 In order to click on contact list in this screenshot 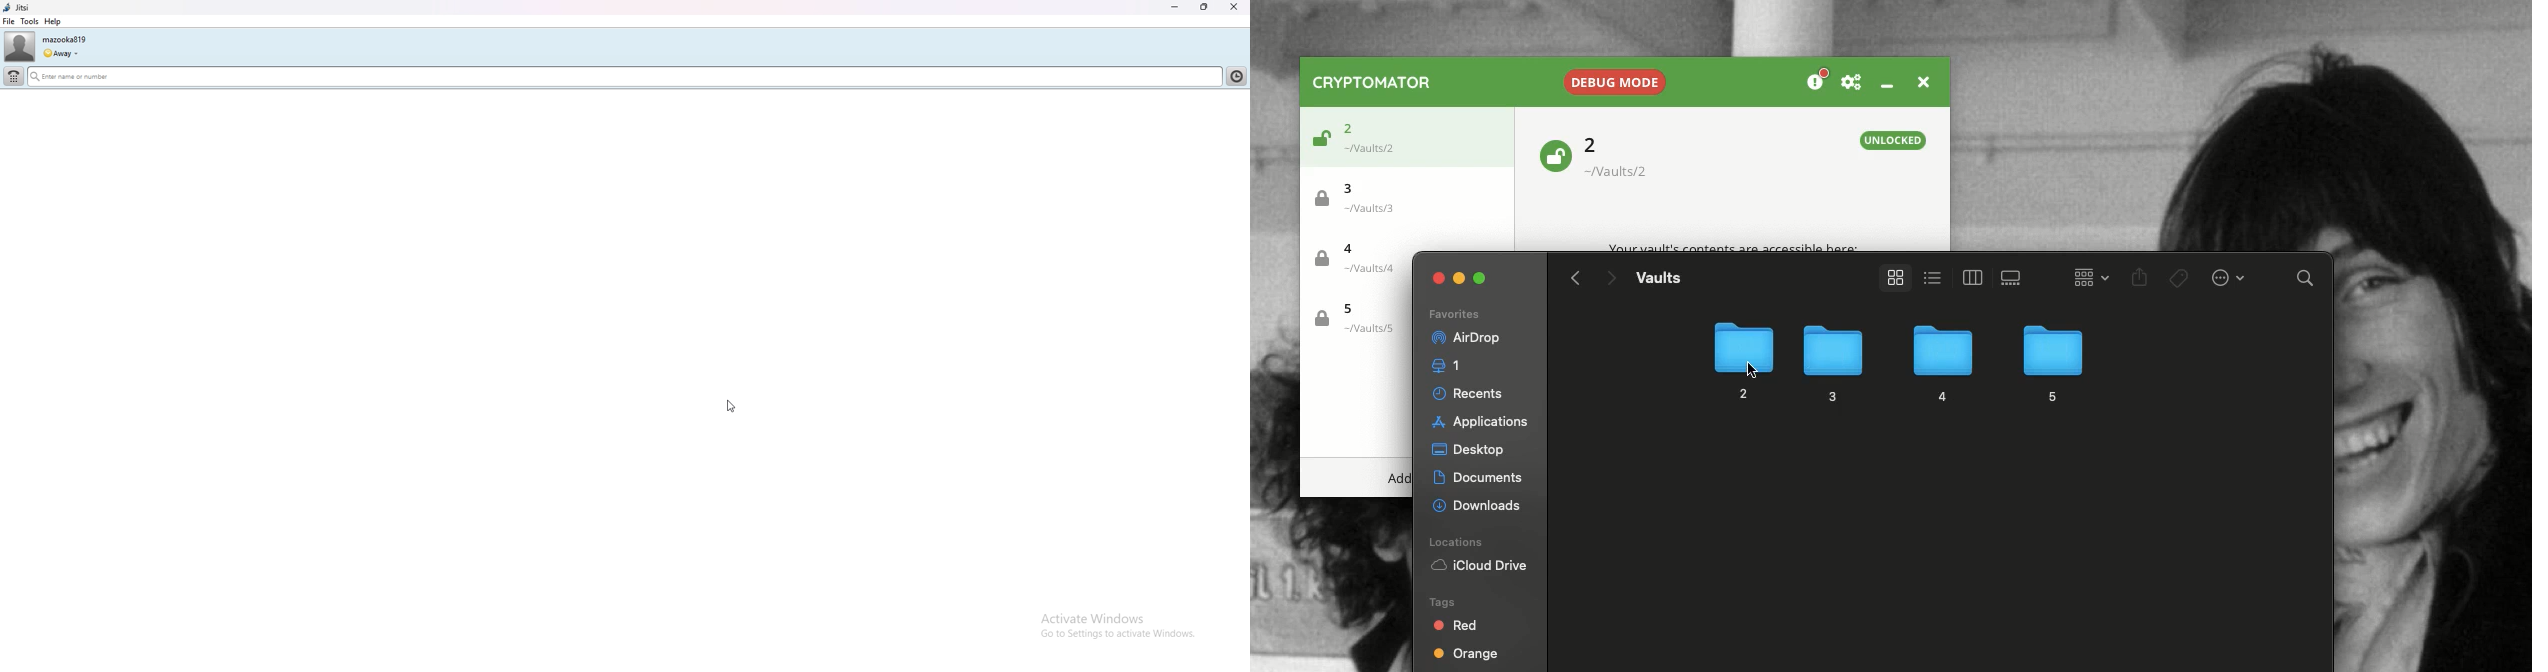, I will do `click(1239, 75)`.